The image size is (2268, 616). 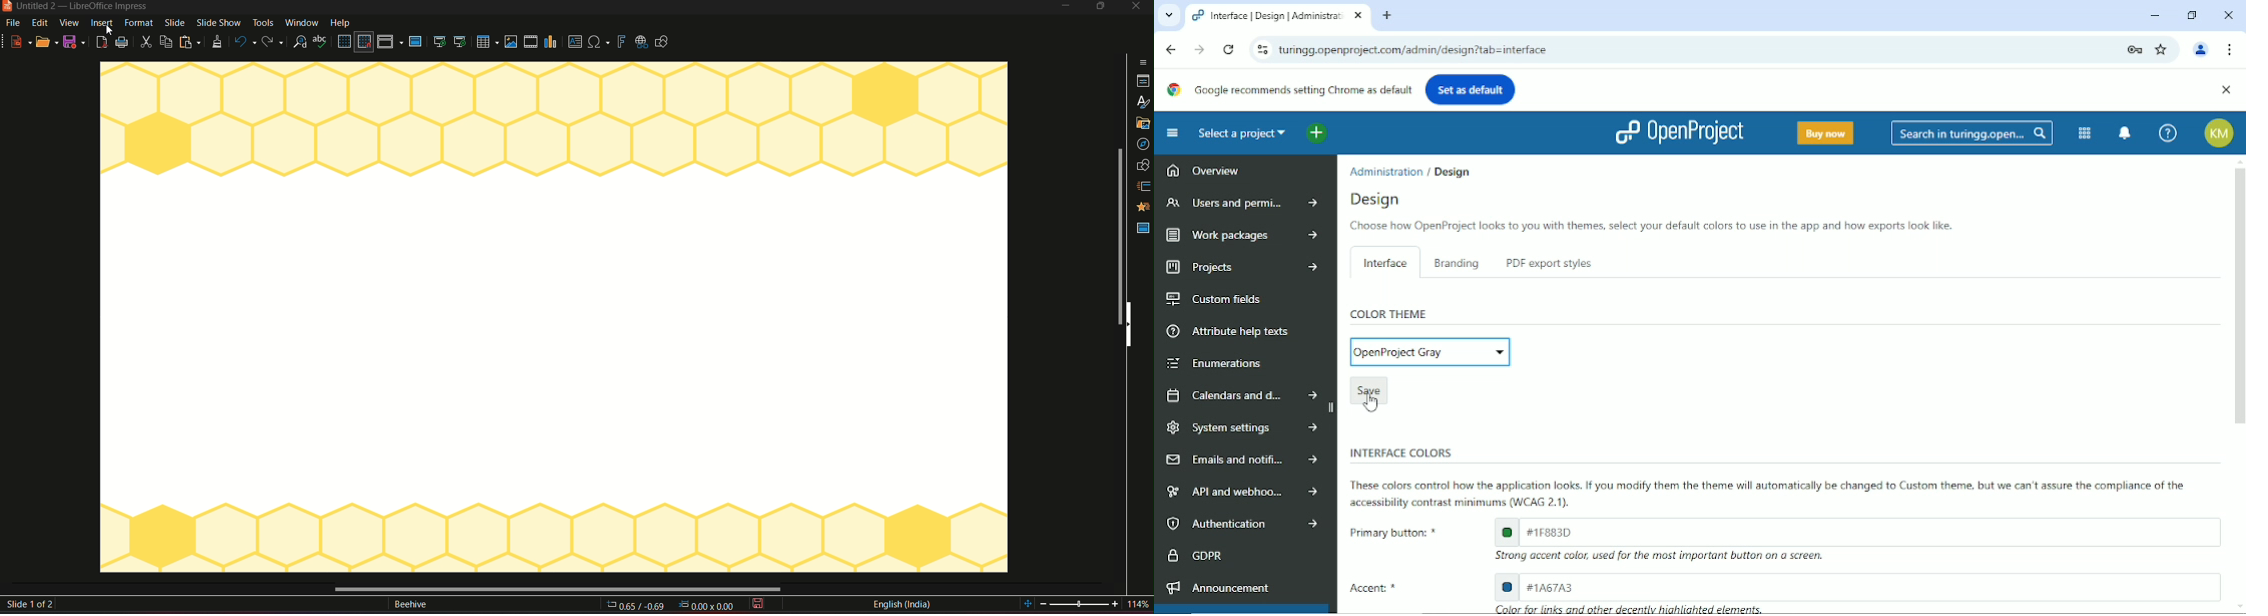 I want to click on export as pdf, so click(x=101, y=42).